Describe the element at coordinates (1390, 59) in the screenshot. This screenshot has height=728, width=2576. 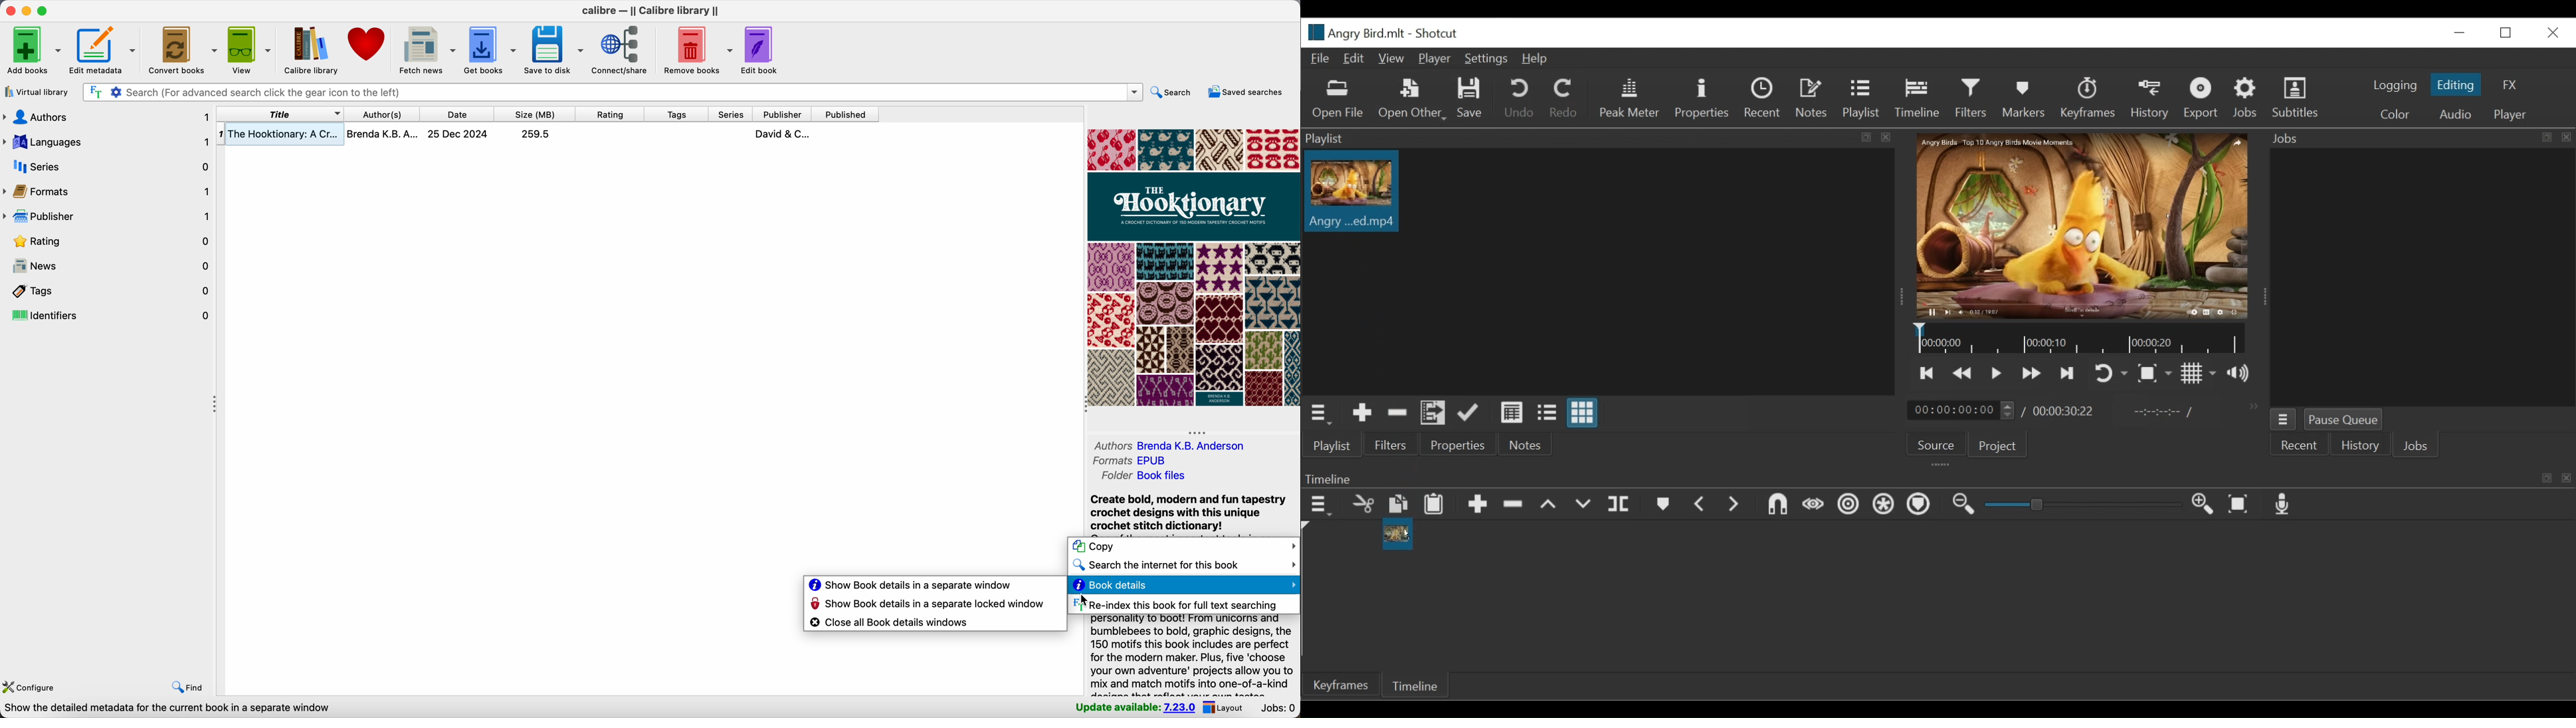
I see `View` at that location.